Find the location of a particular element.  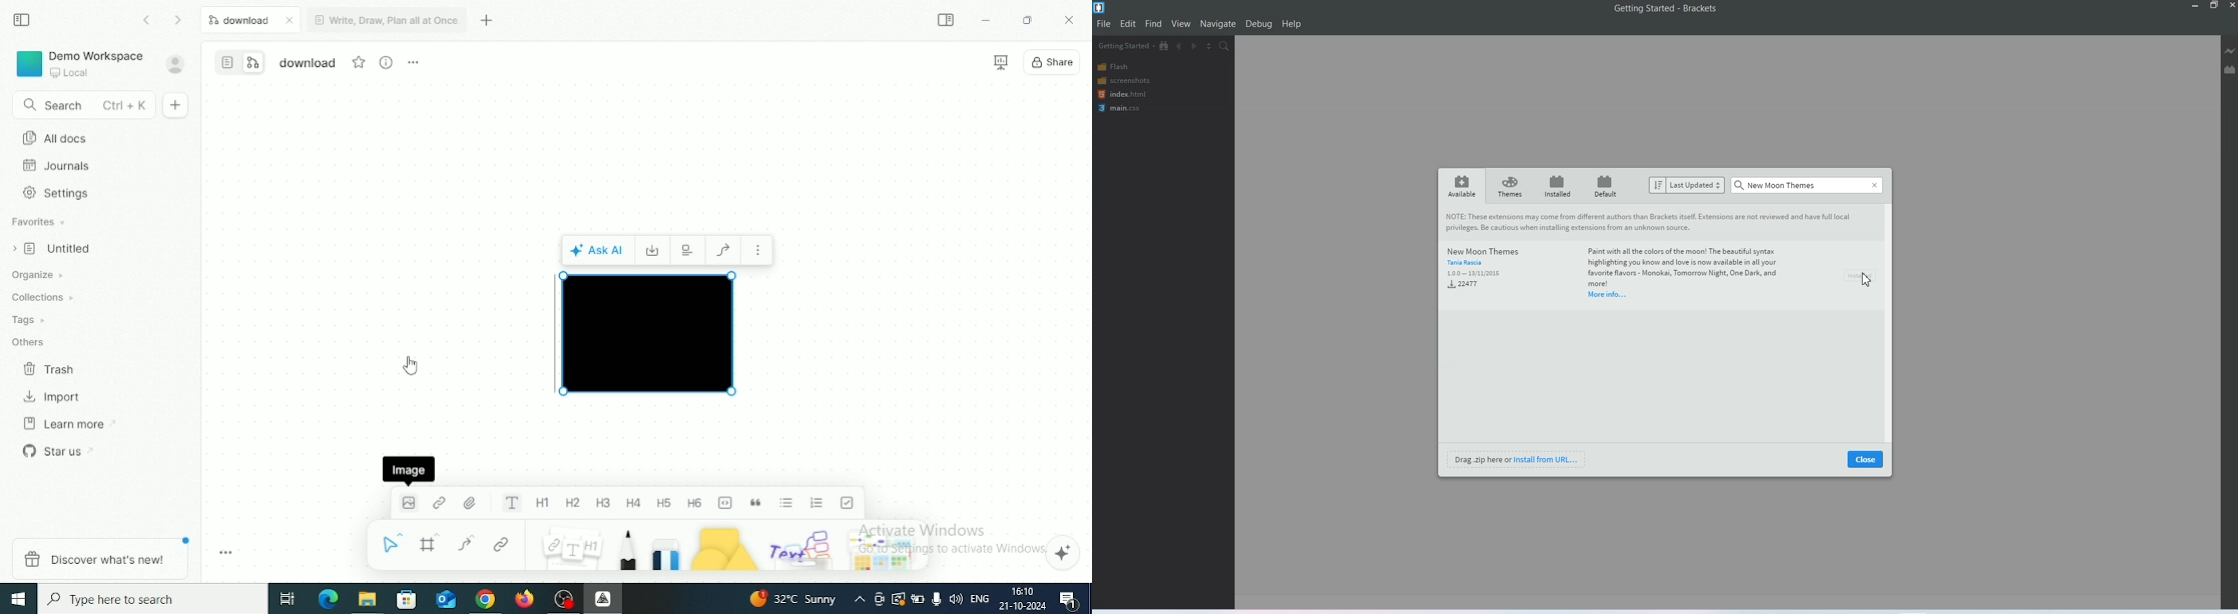

Install from URL is located at coordinates (1517, 459).